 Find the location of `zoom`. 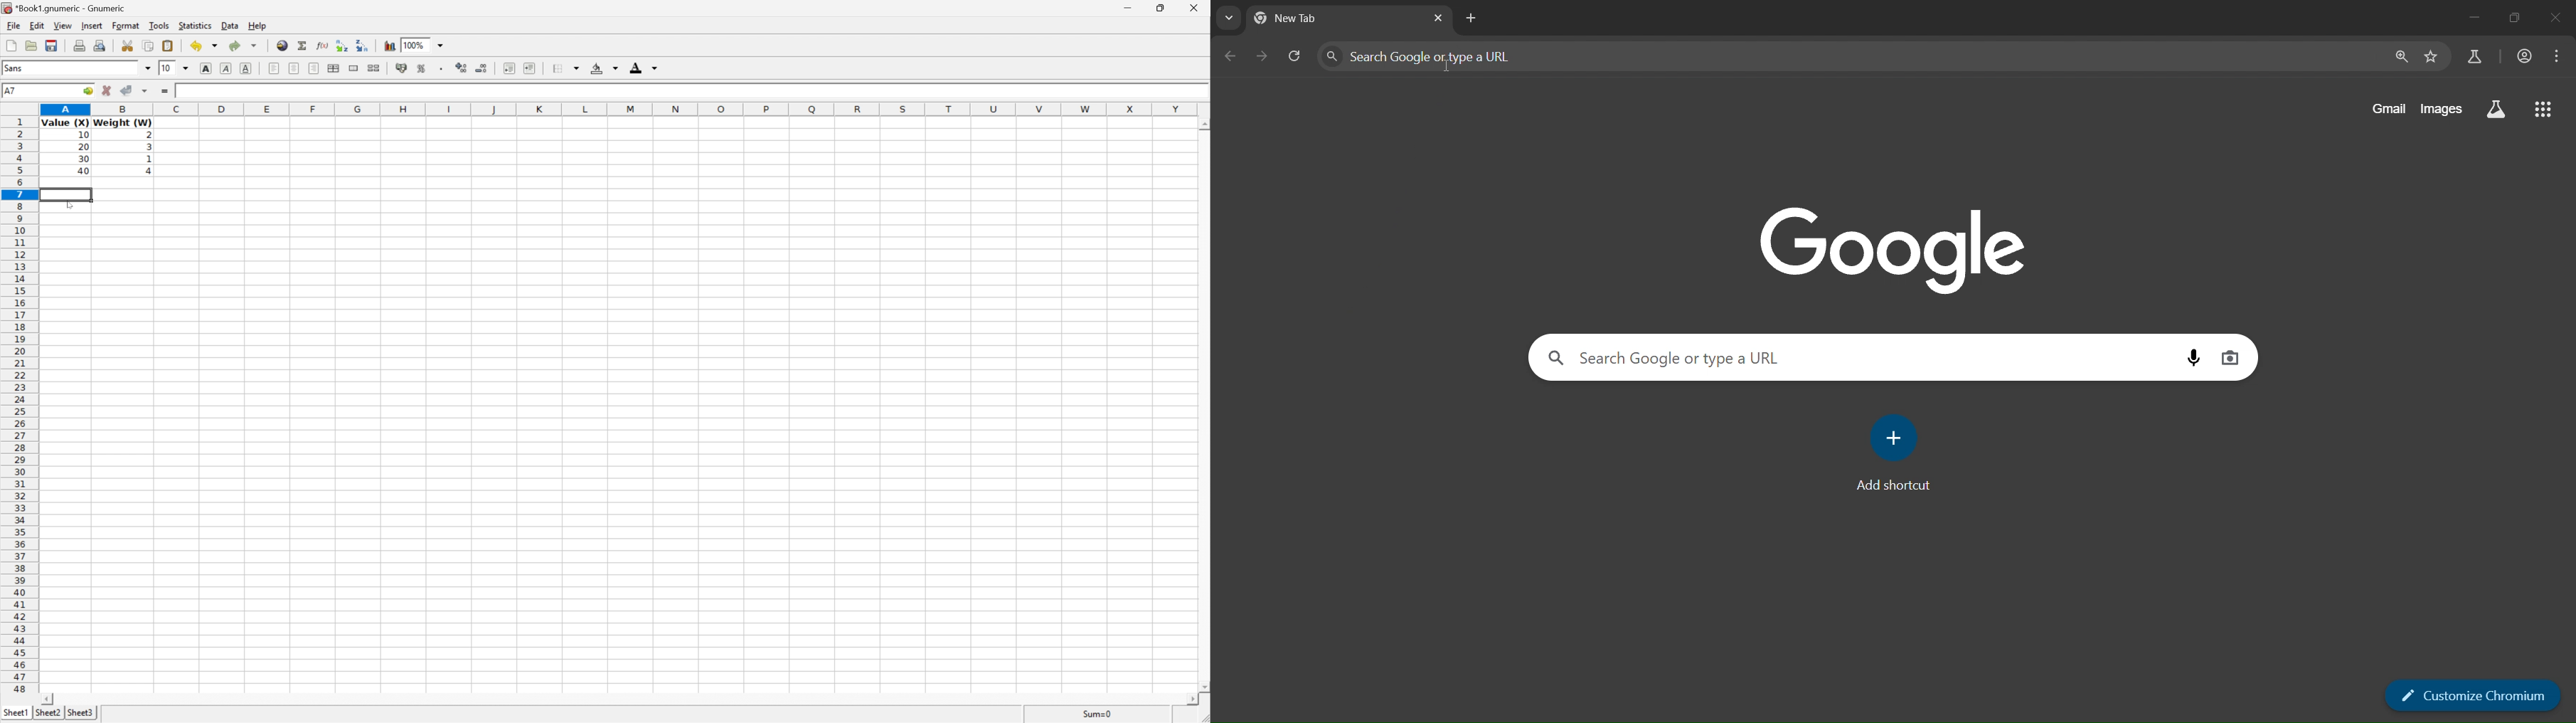

zoom is located at coordinates (2397, 58).